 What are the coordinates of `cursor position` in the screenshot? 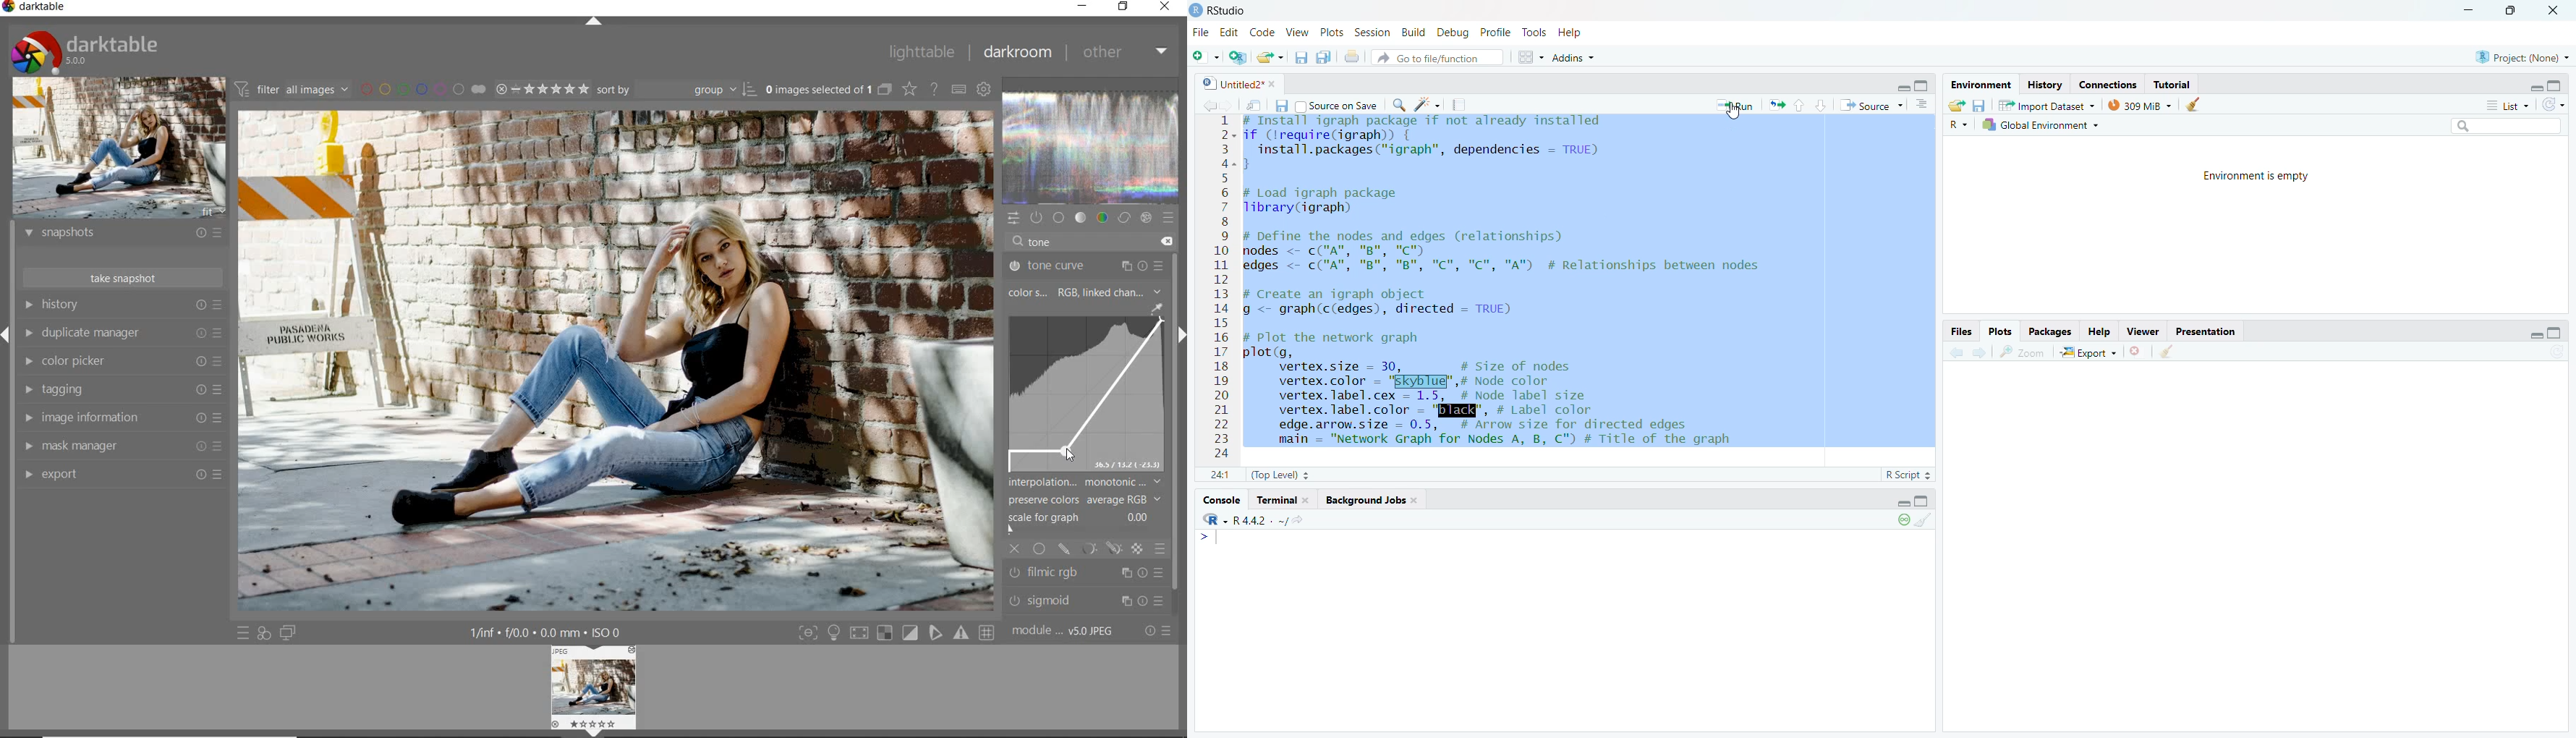 It's located at (1069, 455).